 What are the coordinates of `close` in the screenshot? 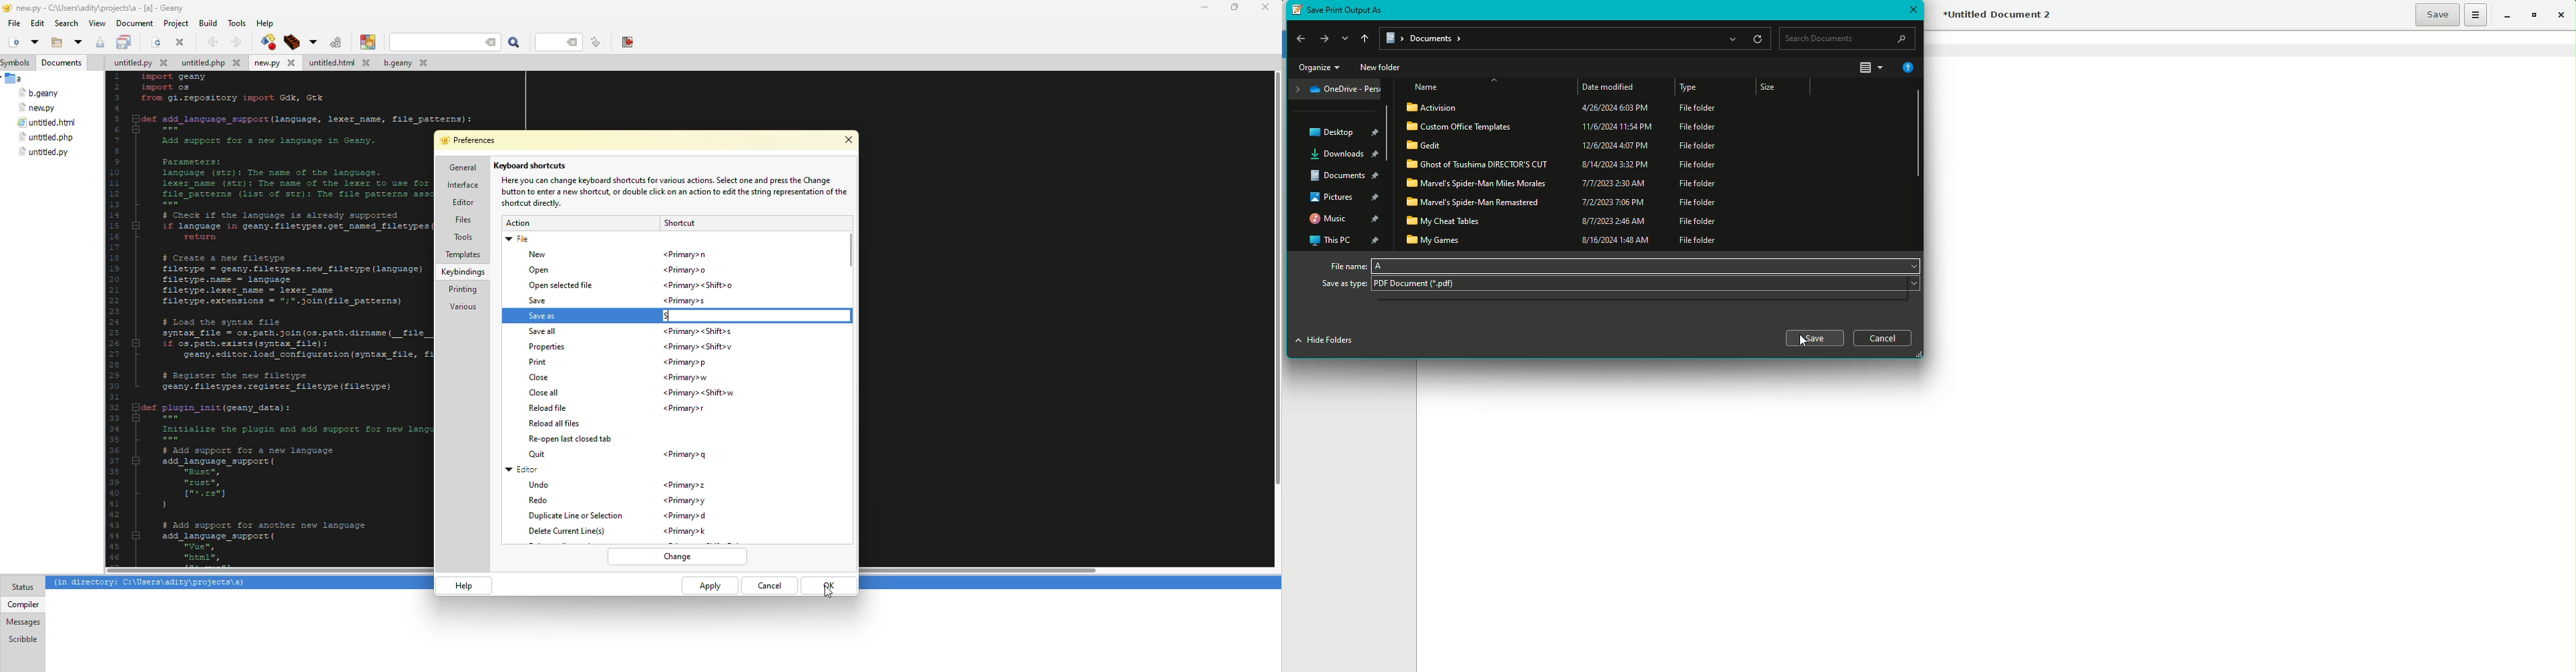 It's located at (540, 377).